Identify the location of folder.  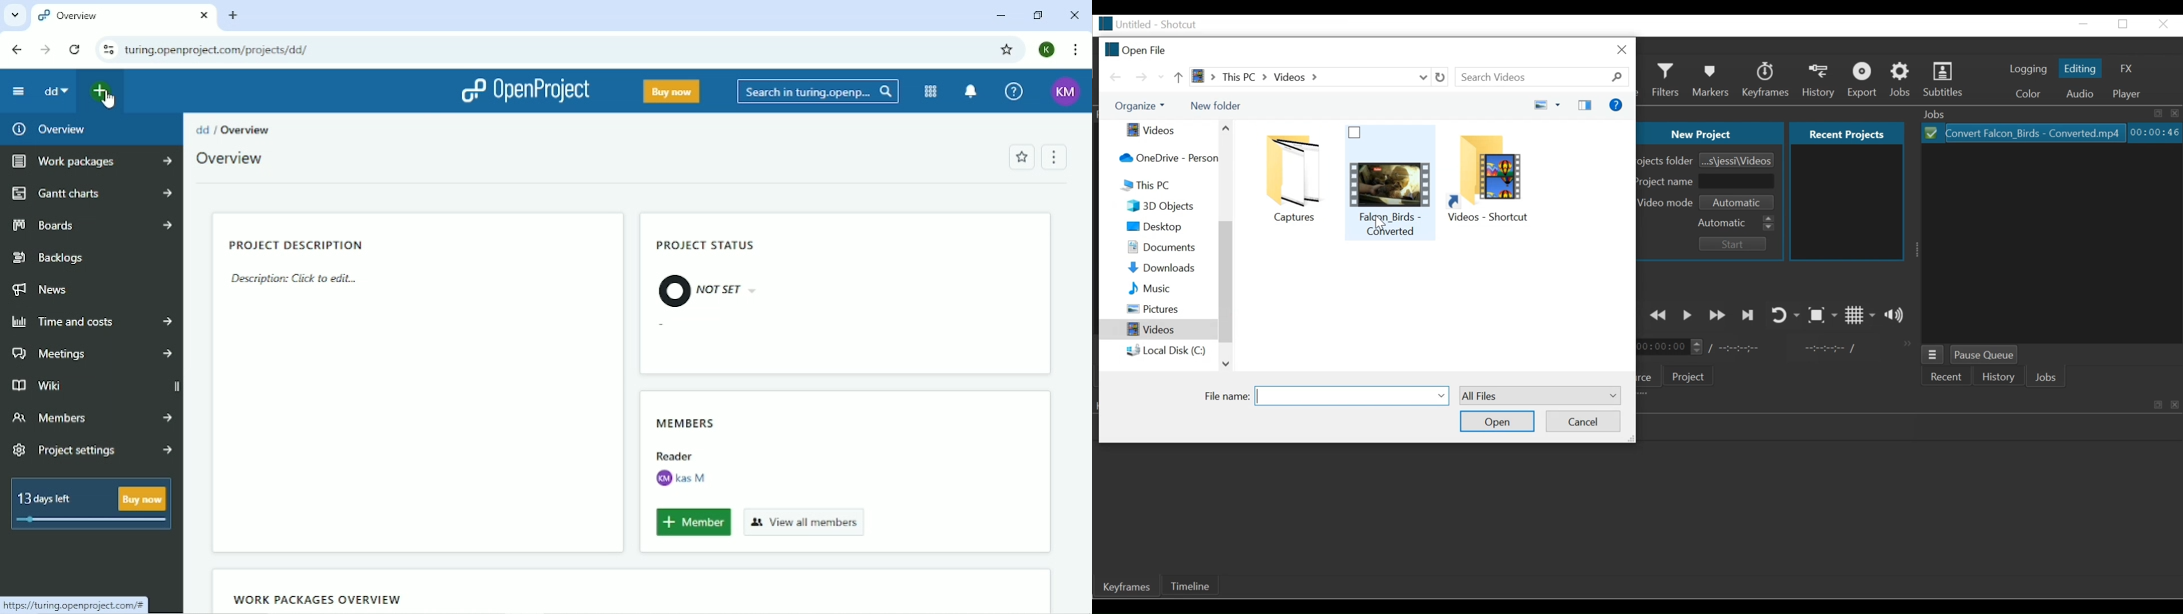
(1497, 181).